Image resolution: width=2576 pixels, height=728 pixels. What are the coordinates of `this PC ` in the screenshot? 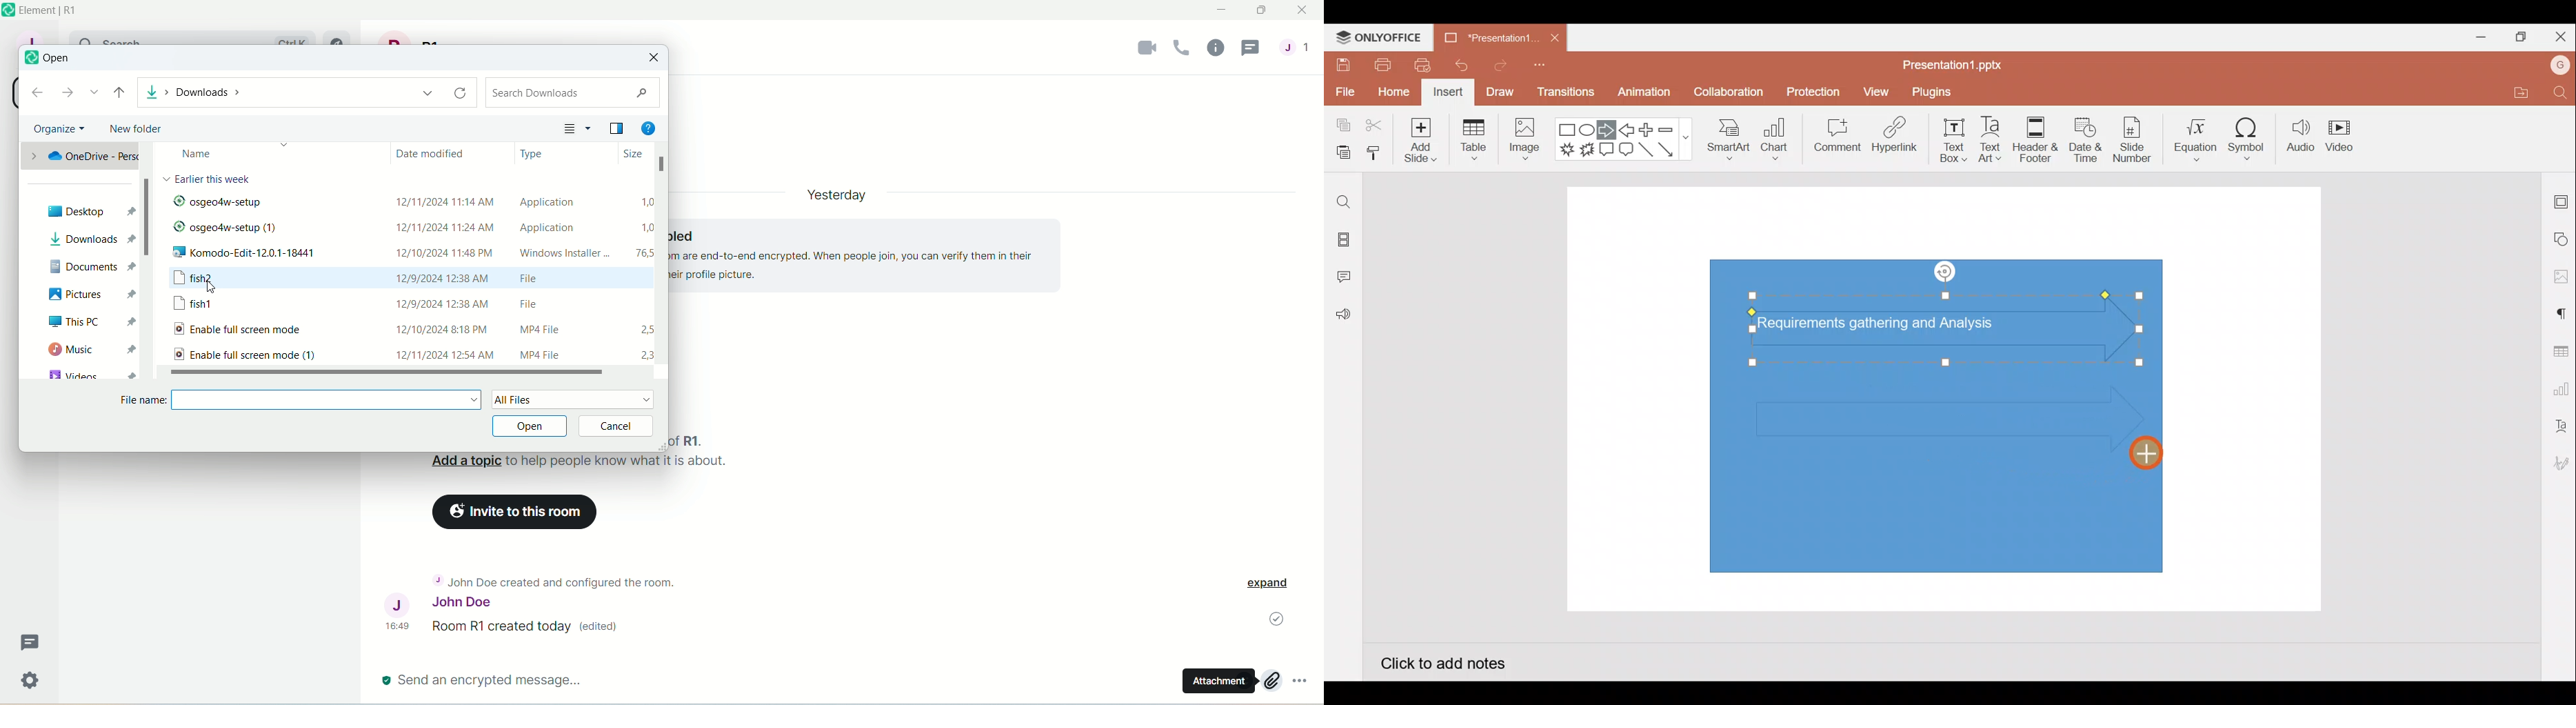 It's located at (92, 325).